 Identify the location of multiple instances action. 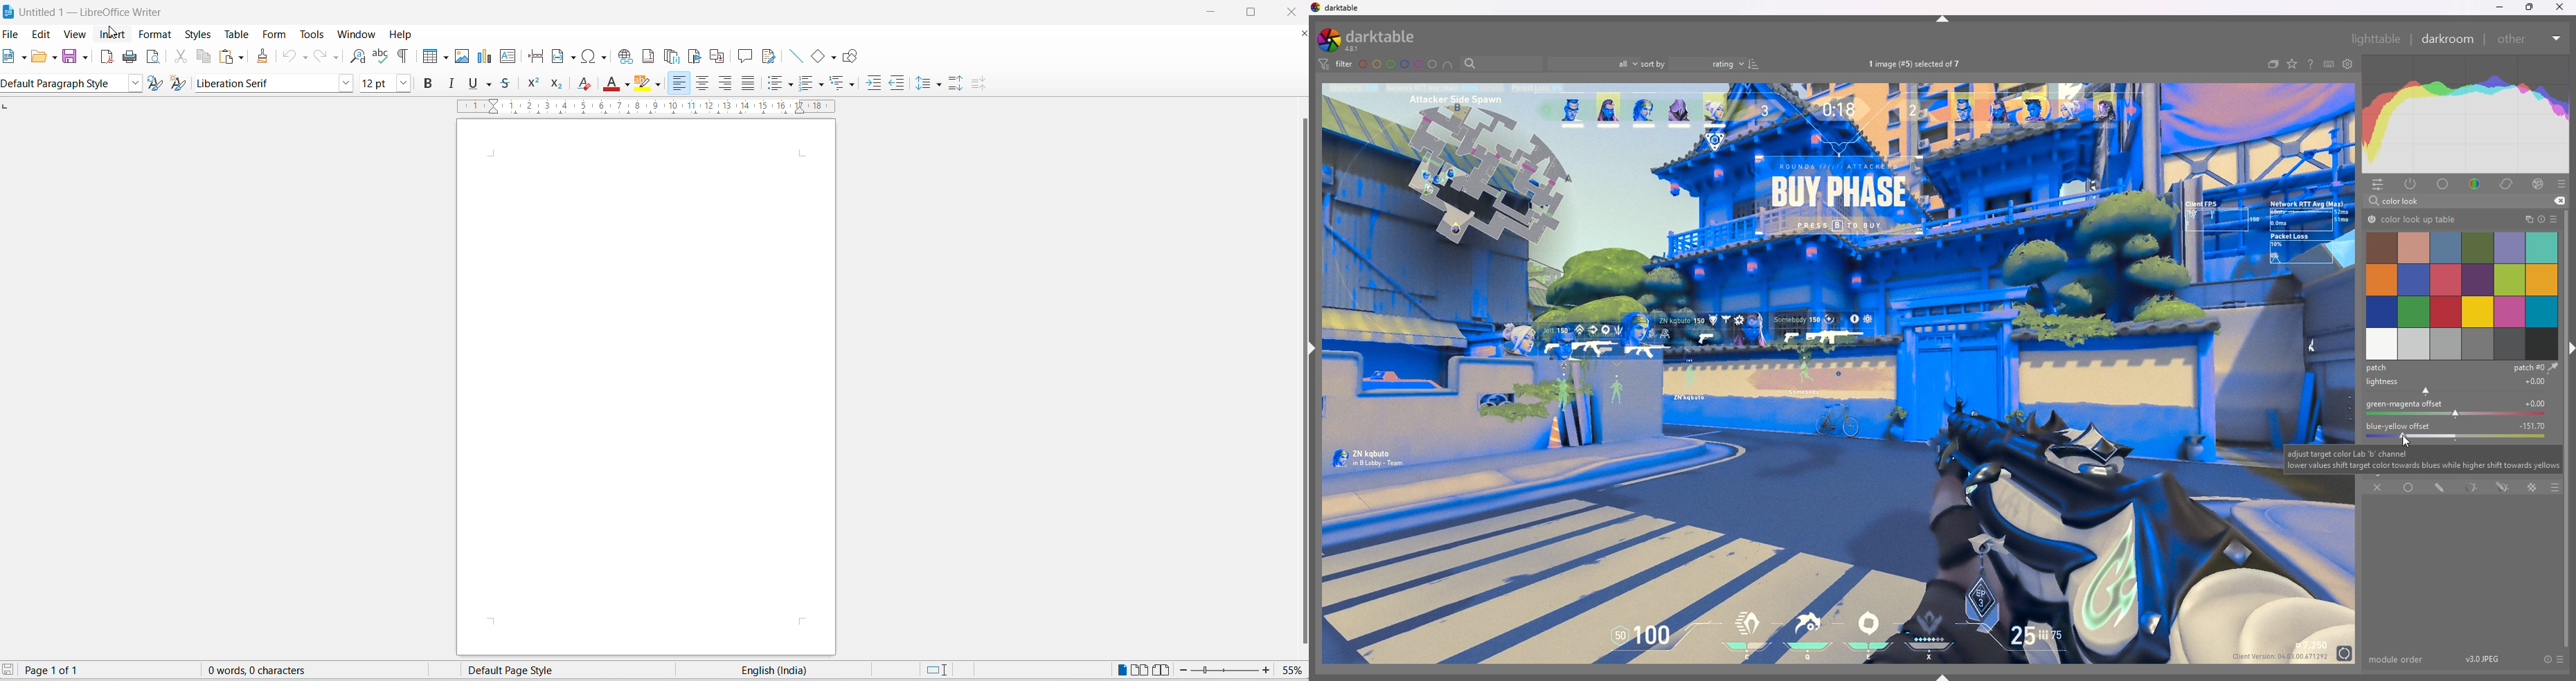
(2526, 219).